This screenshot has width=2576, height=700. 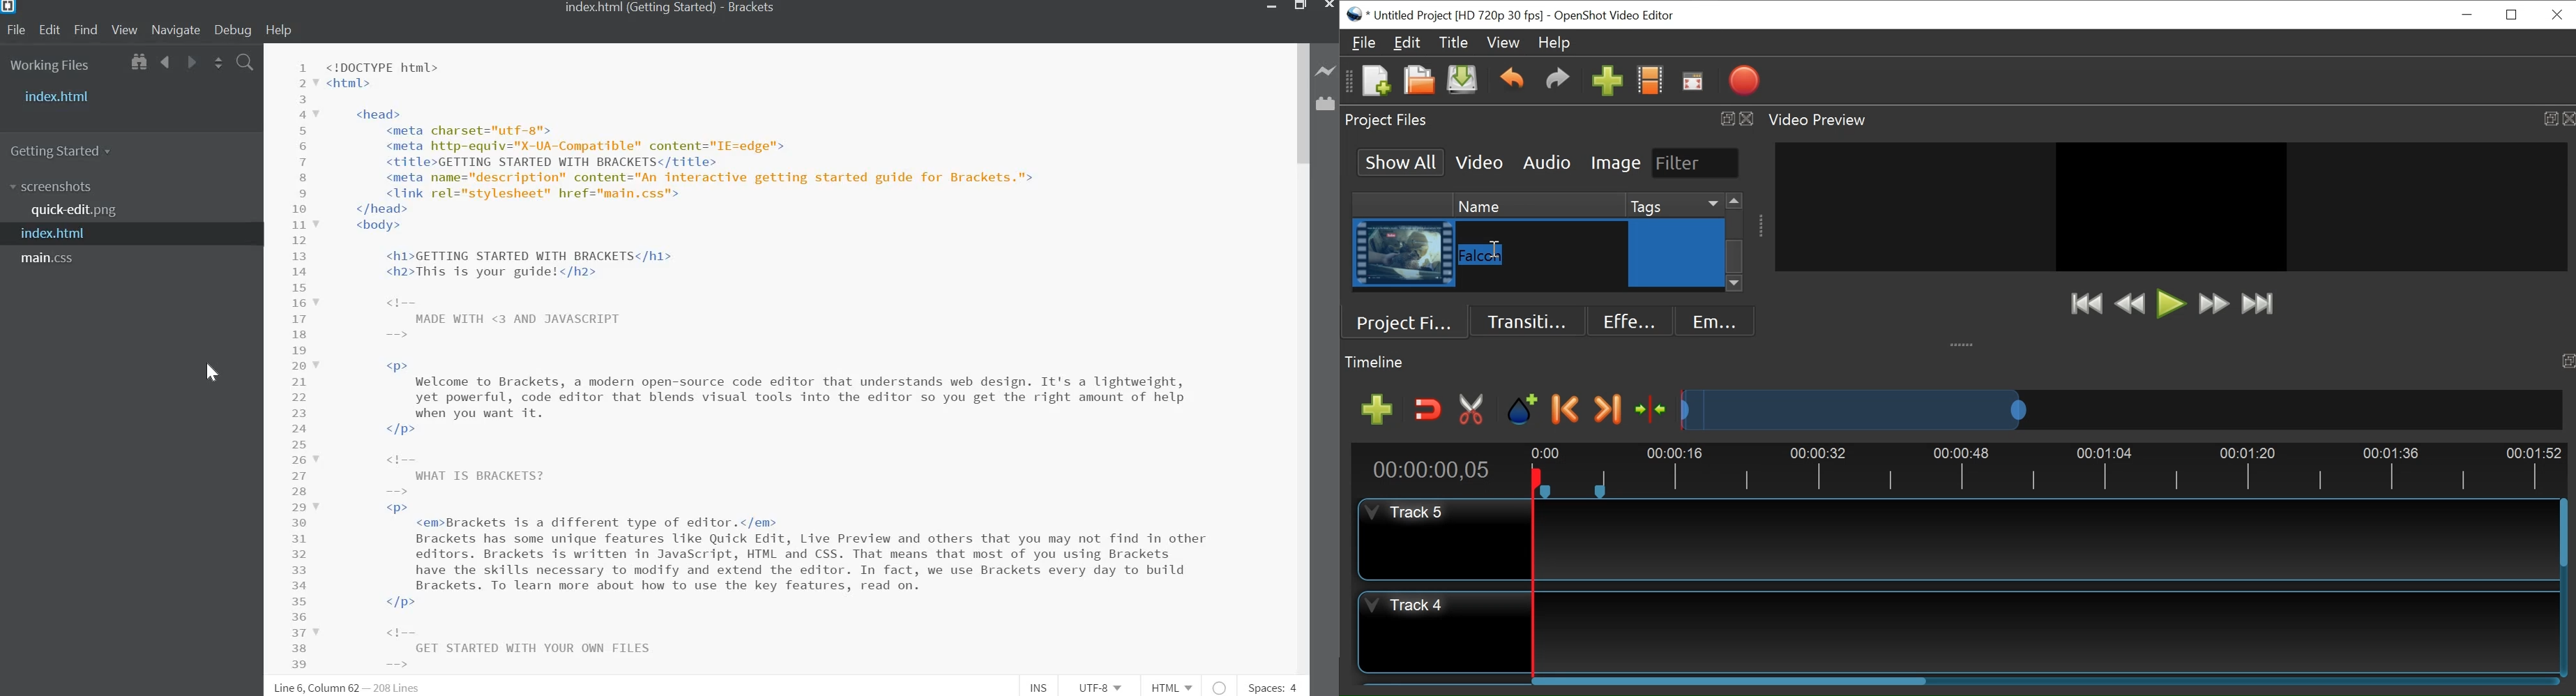 What do you see at coordinates (214, 372) in the screenshot?
I see `cursor` at bounding box center [214, 372].